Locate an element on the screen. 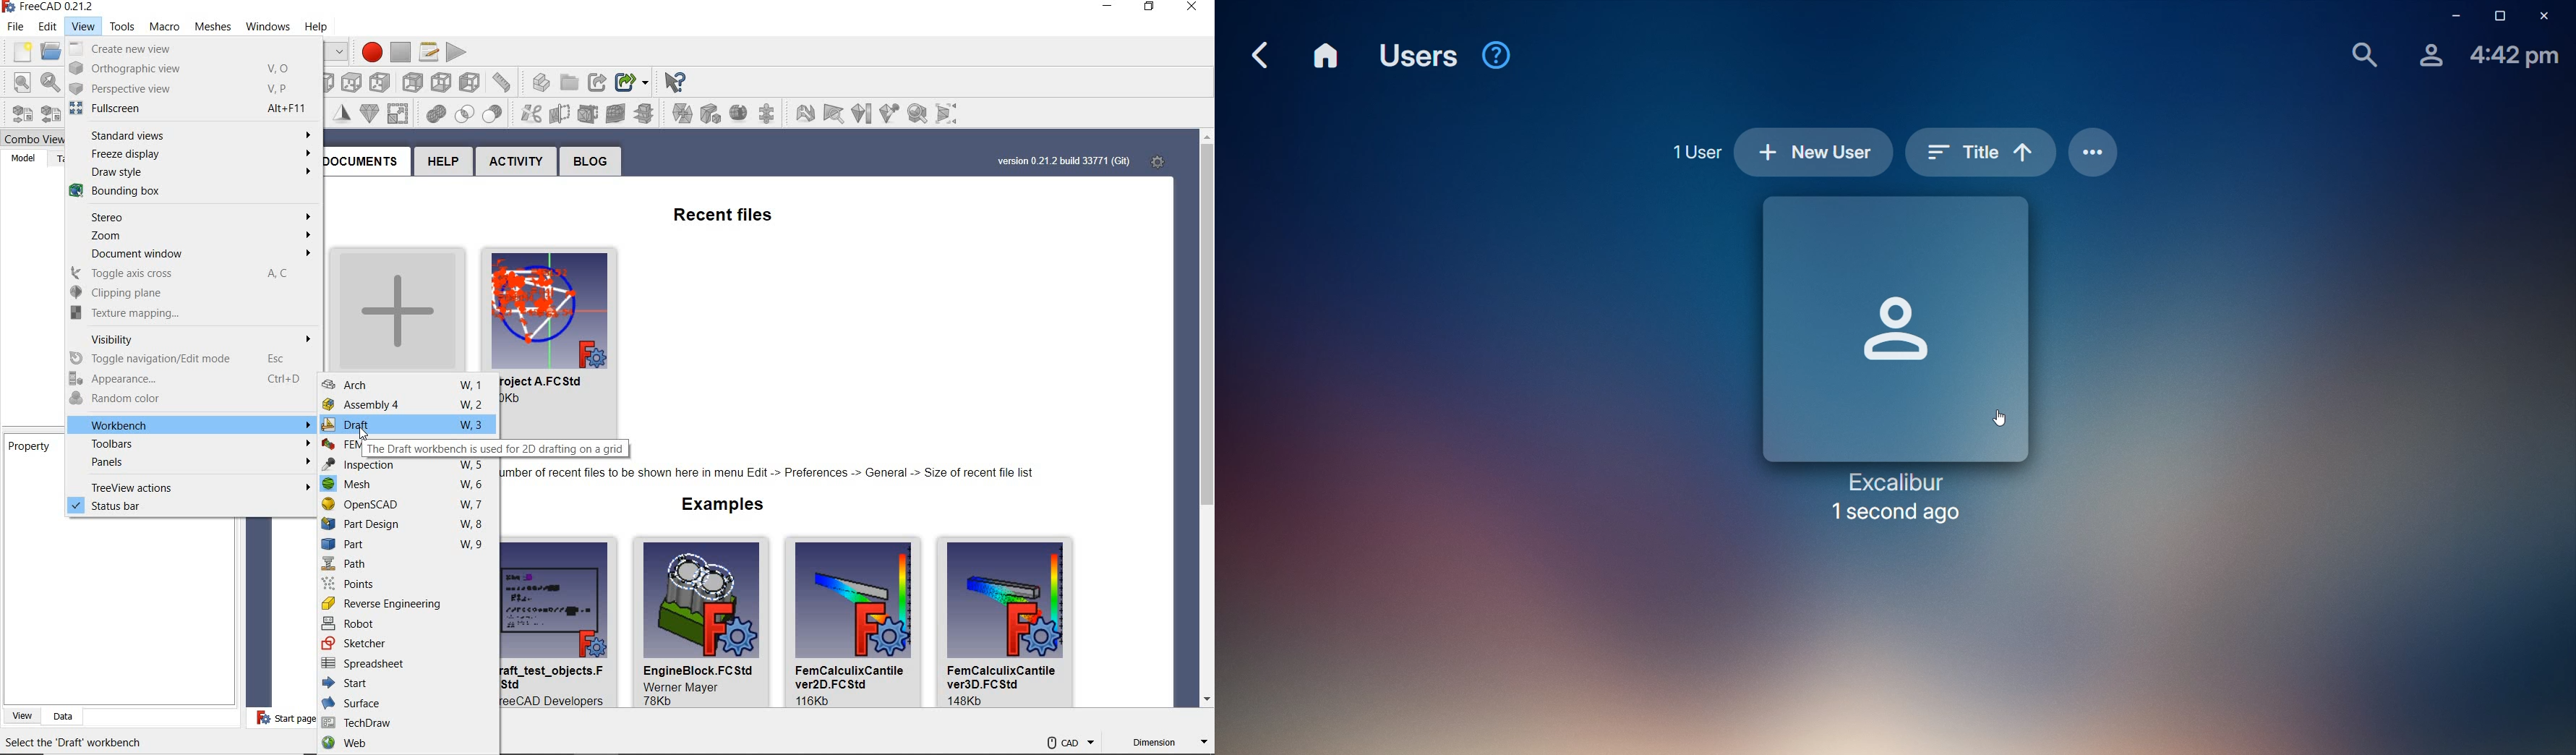  reverse engineering is located at coordinates (408, 603).